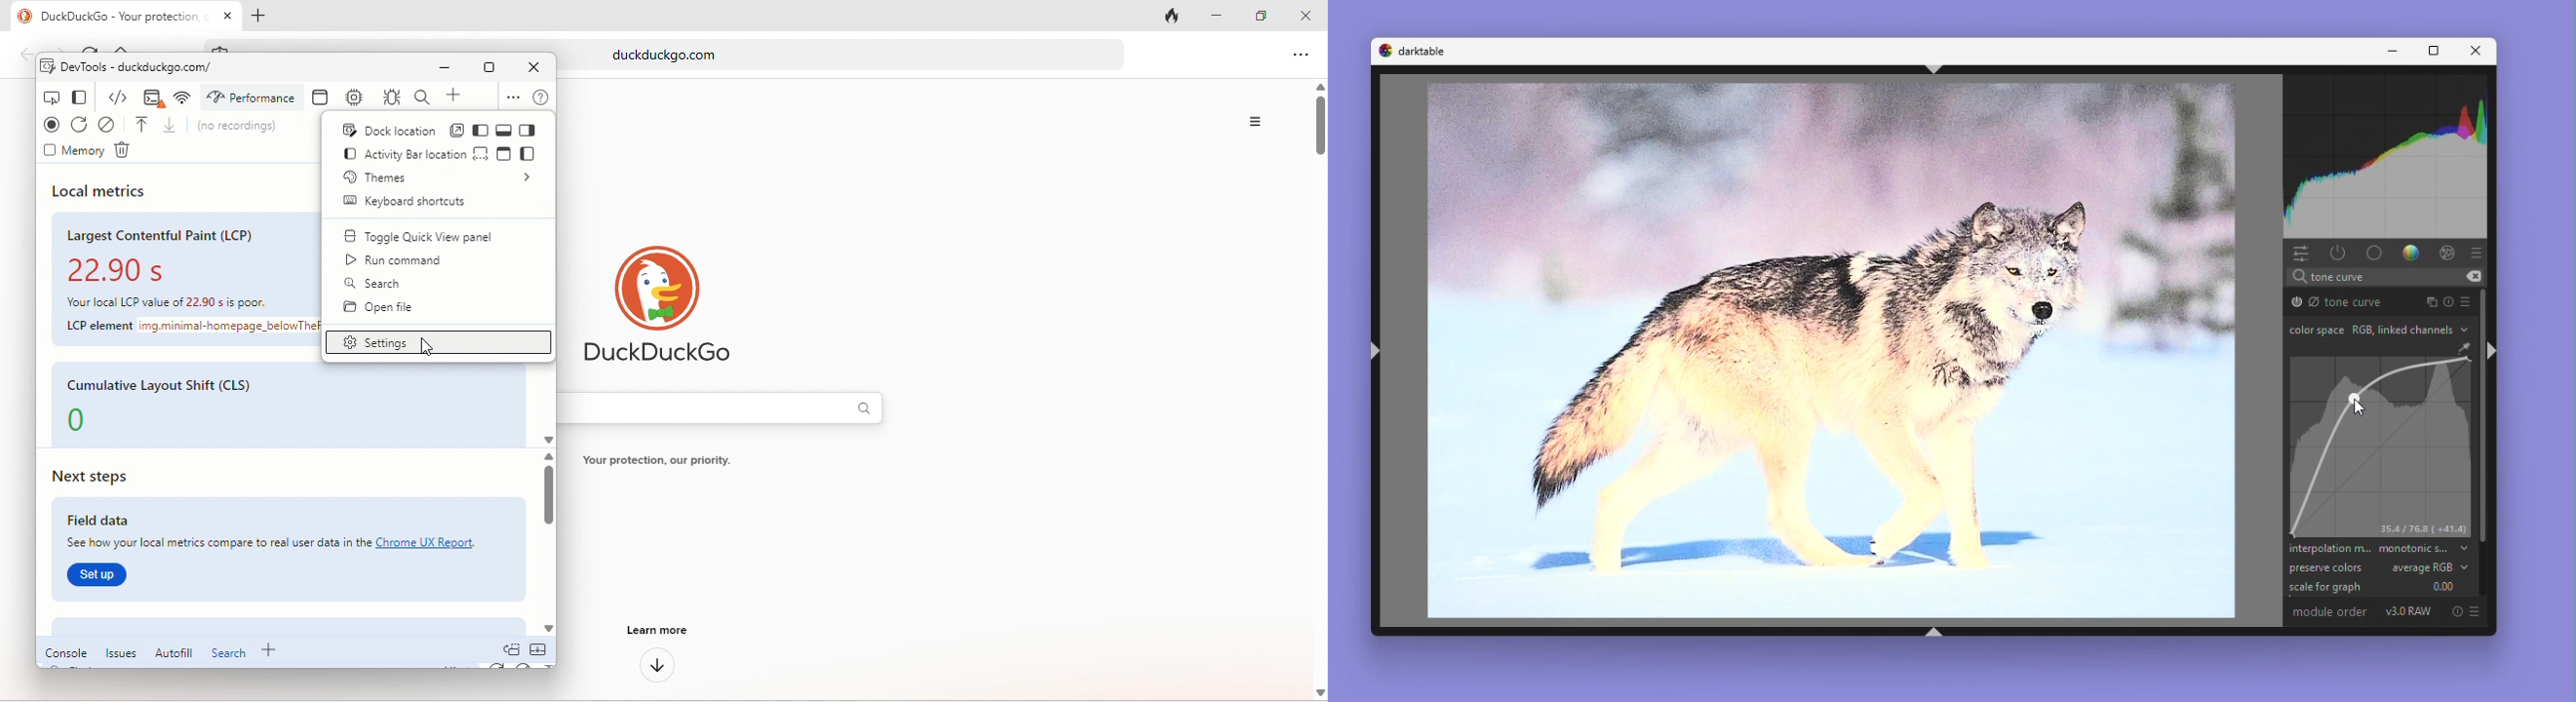  Describe the element at coordinates (154, 96) in the screenshot. I see `console` at that location.